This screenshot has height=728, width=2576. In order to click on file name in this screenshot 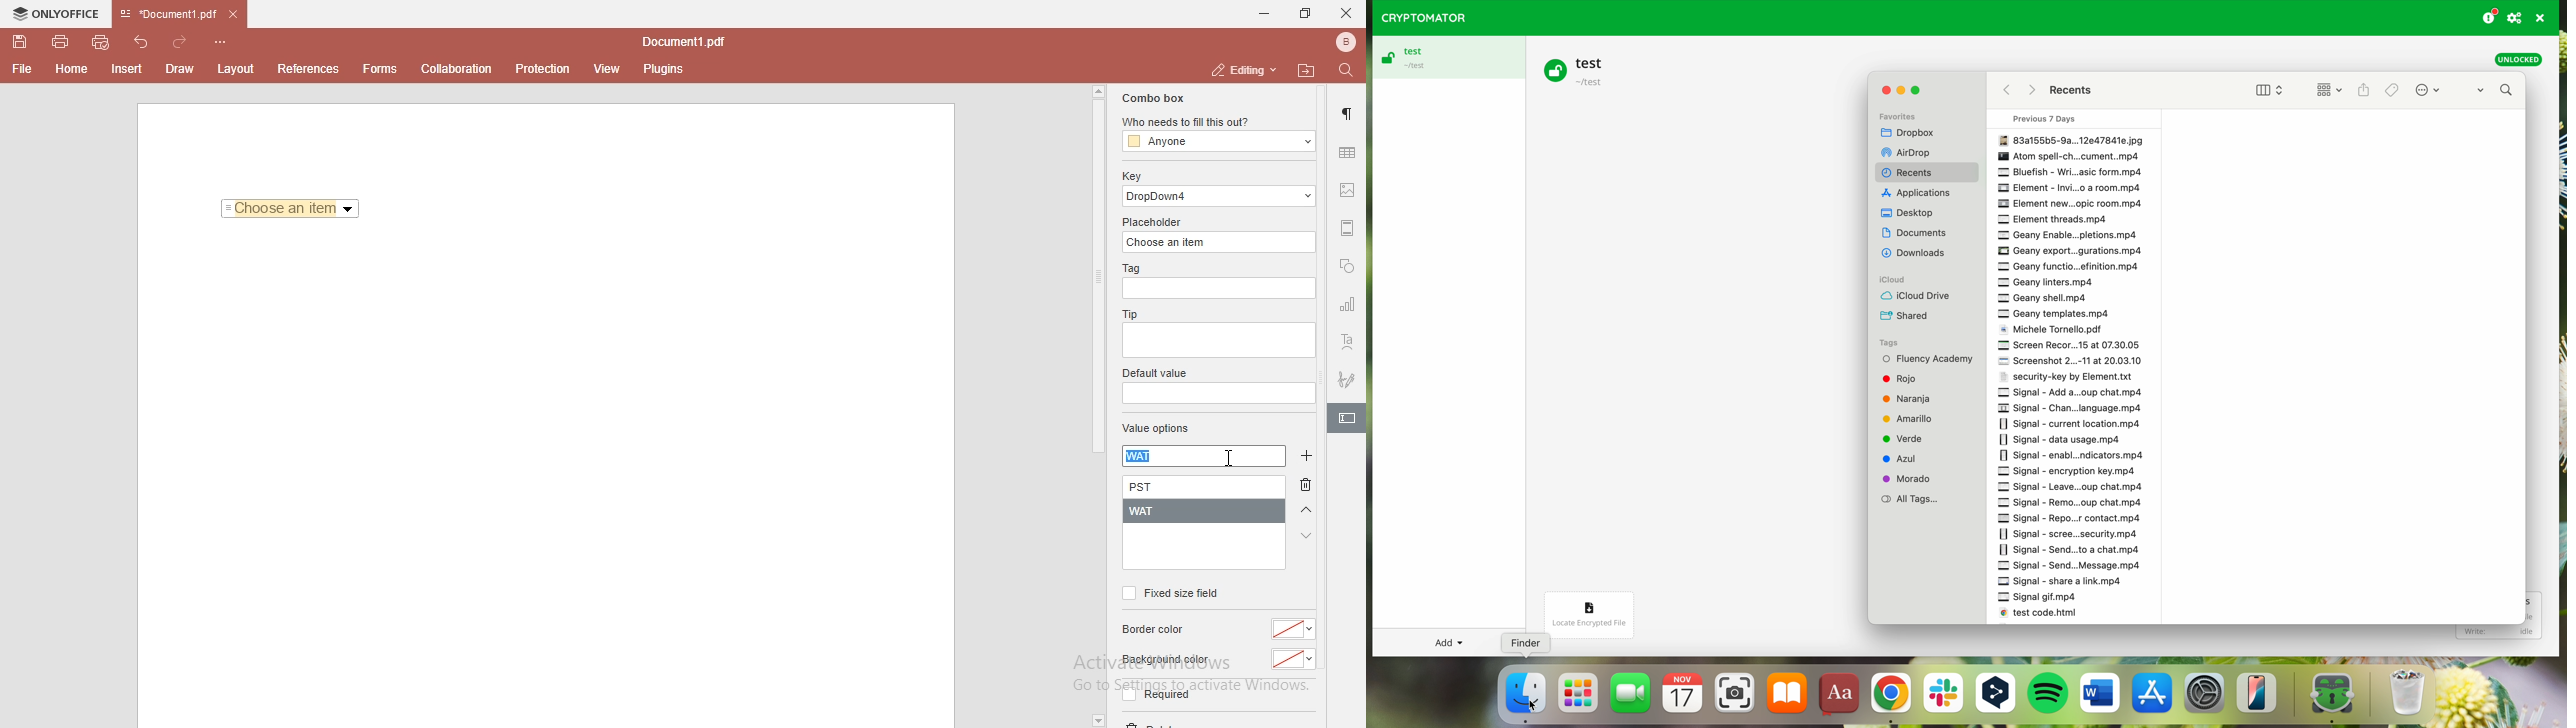, I will do `click(688, 43)`.